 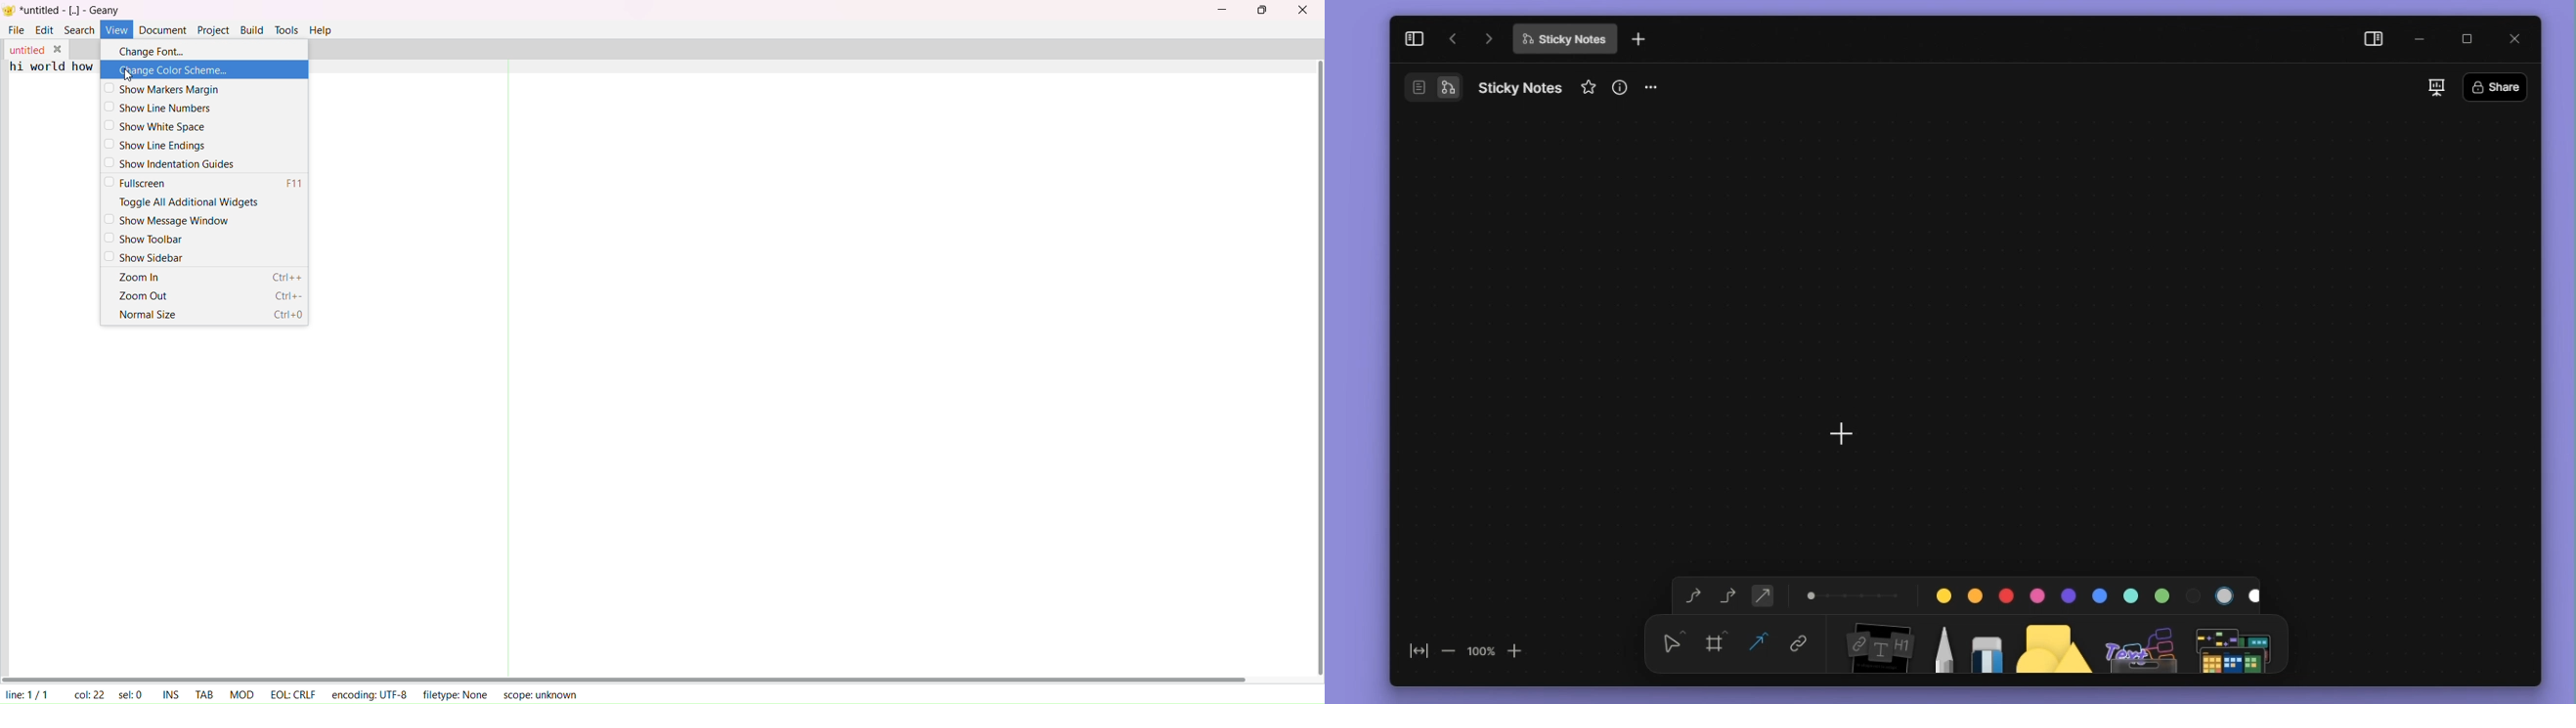 What do you see at coordinates (1728, 594) in the screenshot?
I see `elbowed` at bounding box center [1728, 594].